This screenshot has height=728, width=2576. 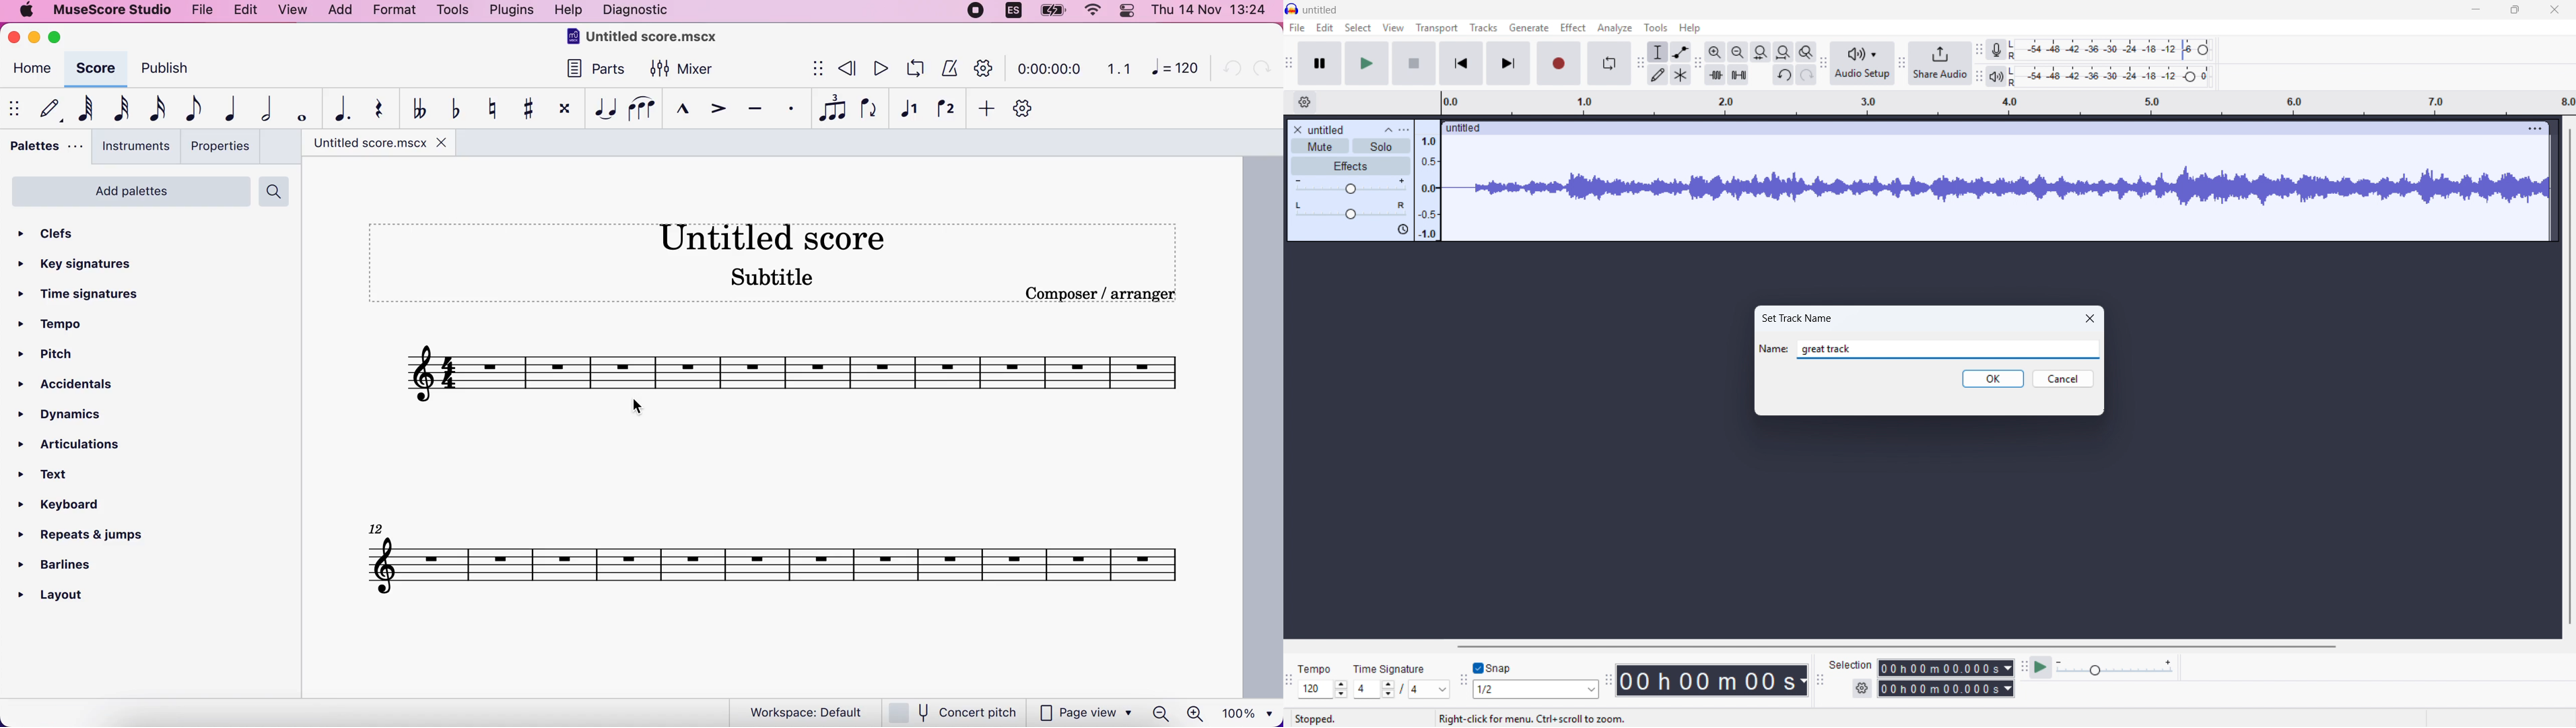 What do you see at coordinates (1382, 146) in the screenshot?
I see `solo ` at bounding box center [1382, 146].